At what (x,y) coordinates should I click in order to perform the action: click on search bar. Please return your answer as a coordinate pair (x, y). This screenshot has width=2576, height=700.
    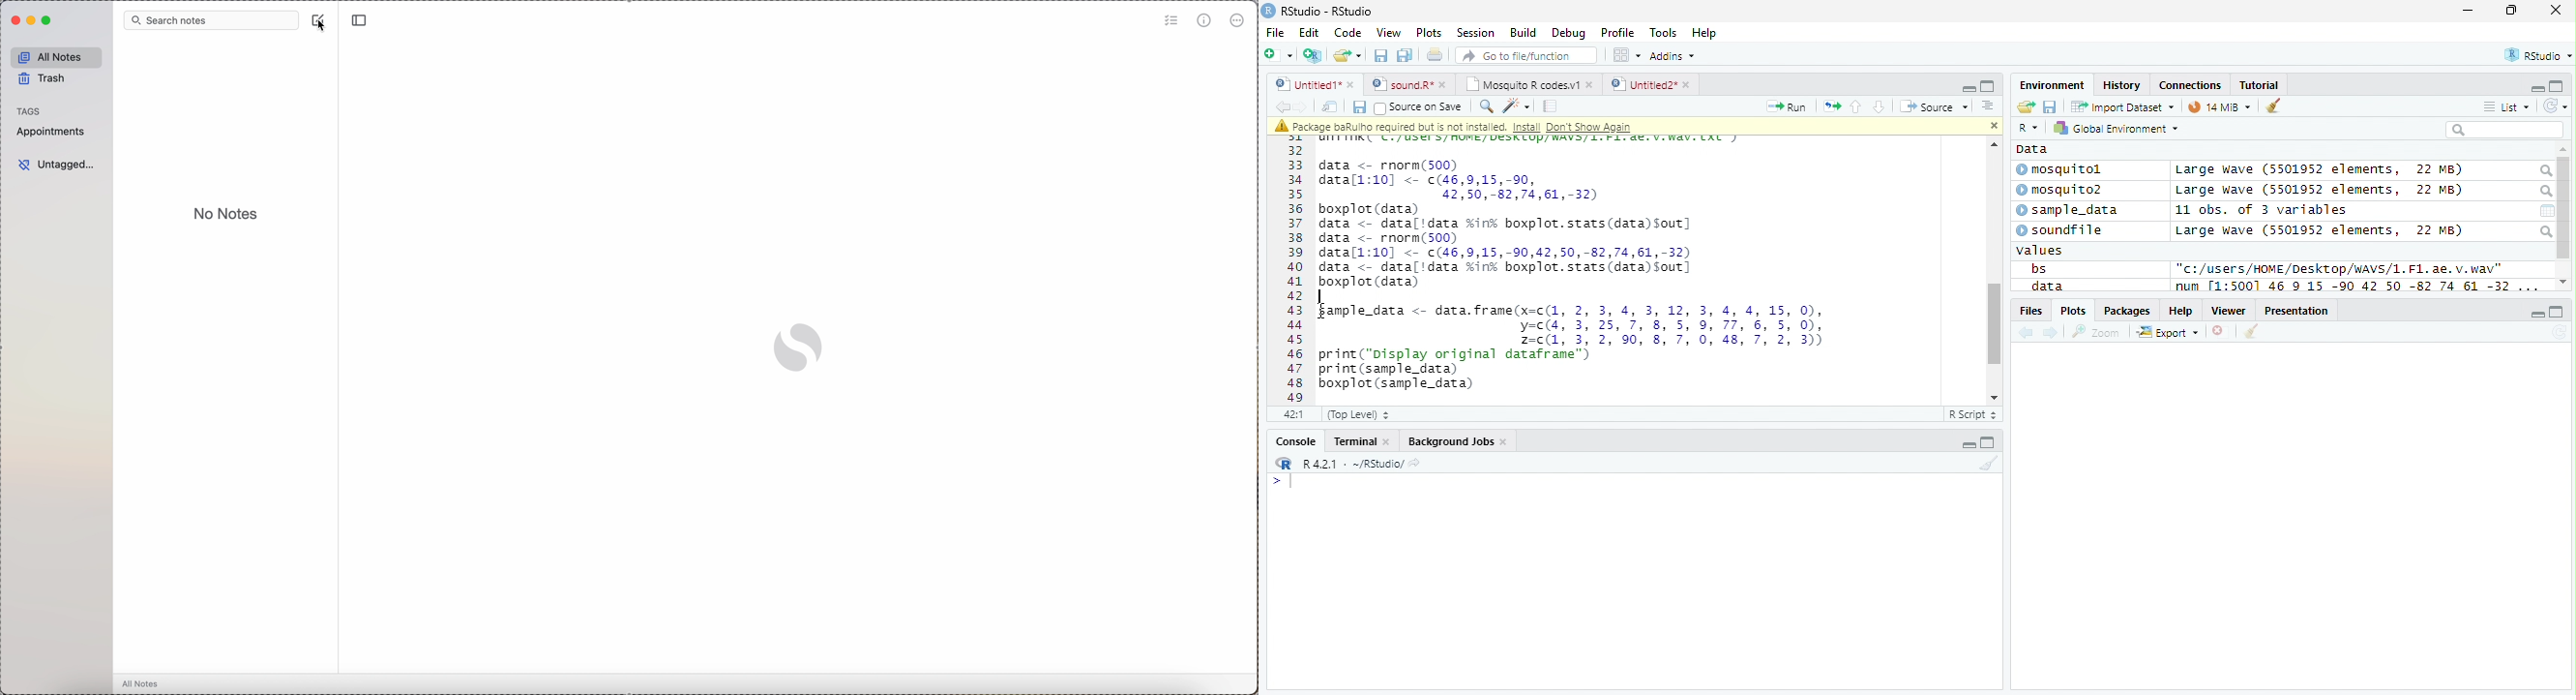
    Looking at the image, I should click on (2504, 129).